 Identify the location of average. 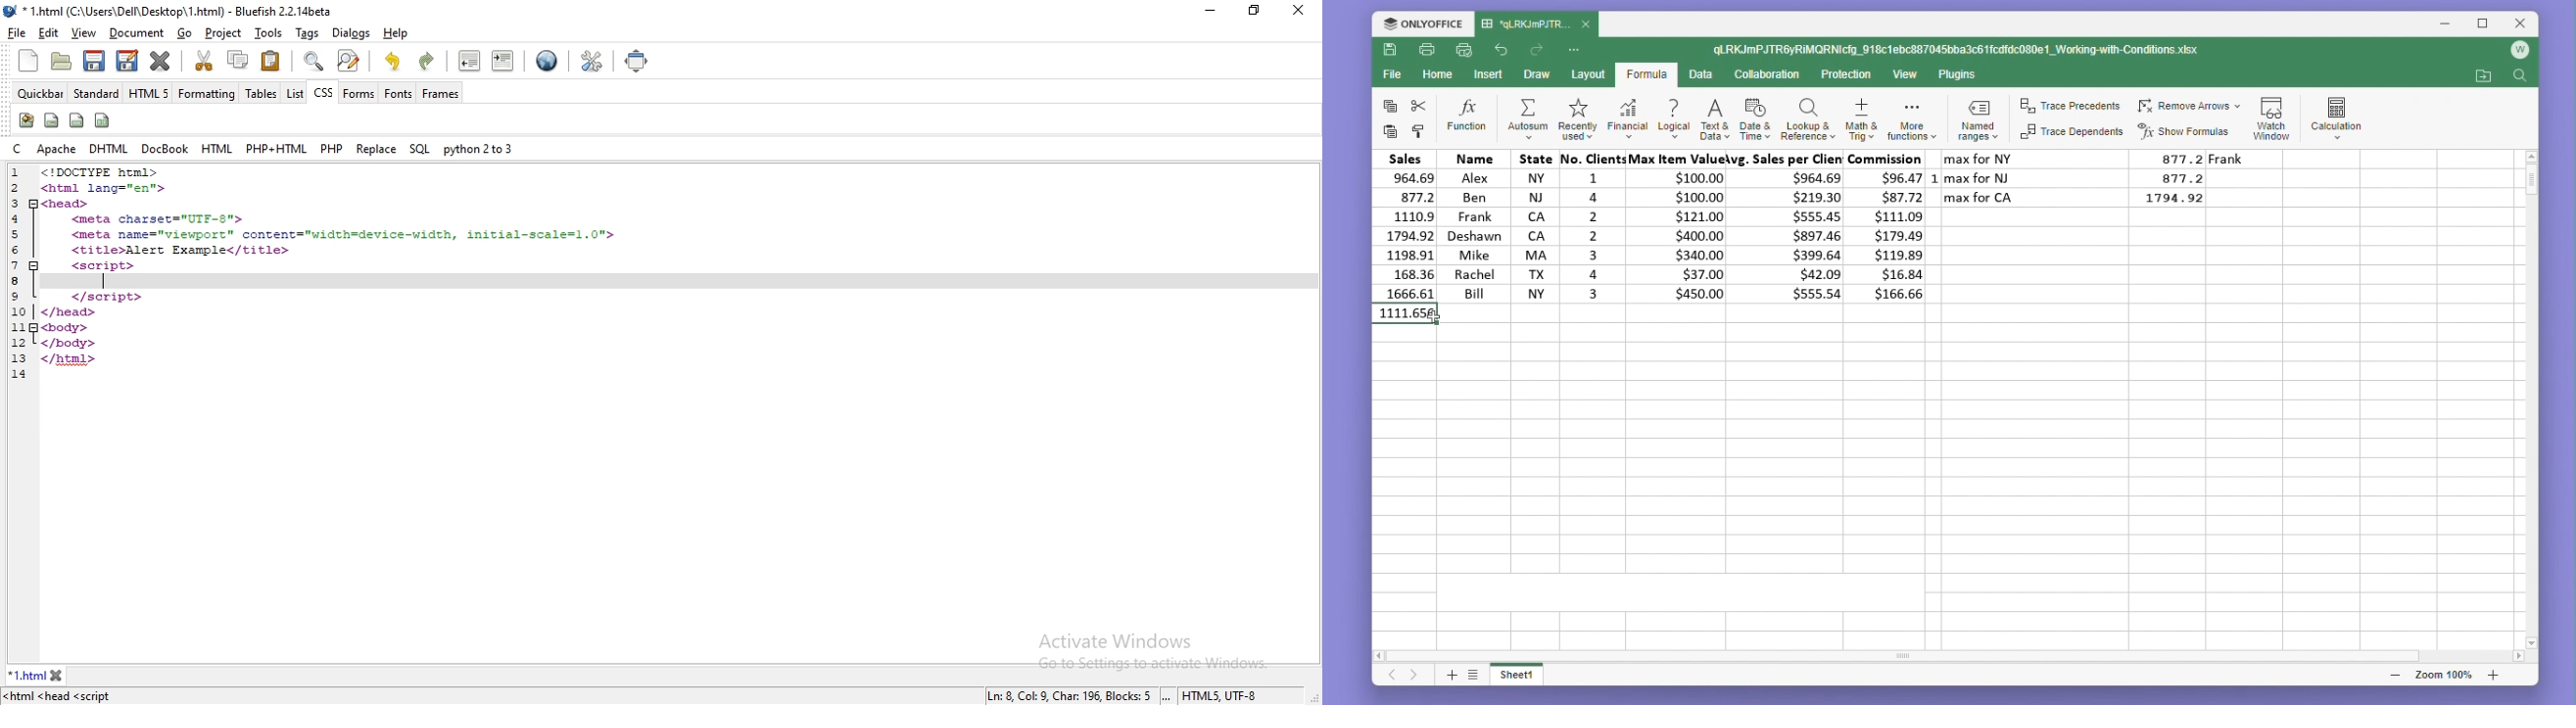
(1399, 311).